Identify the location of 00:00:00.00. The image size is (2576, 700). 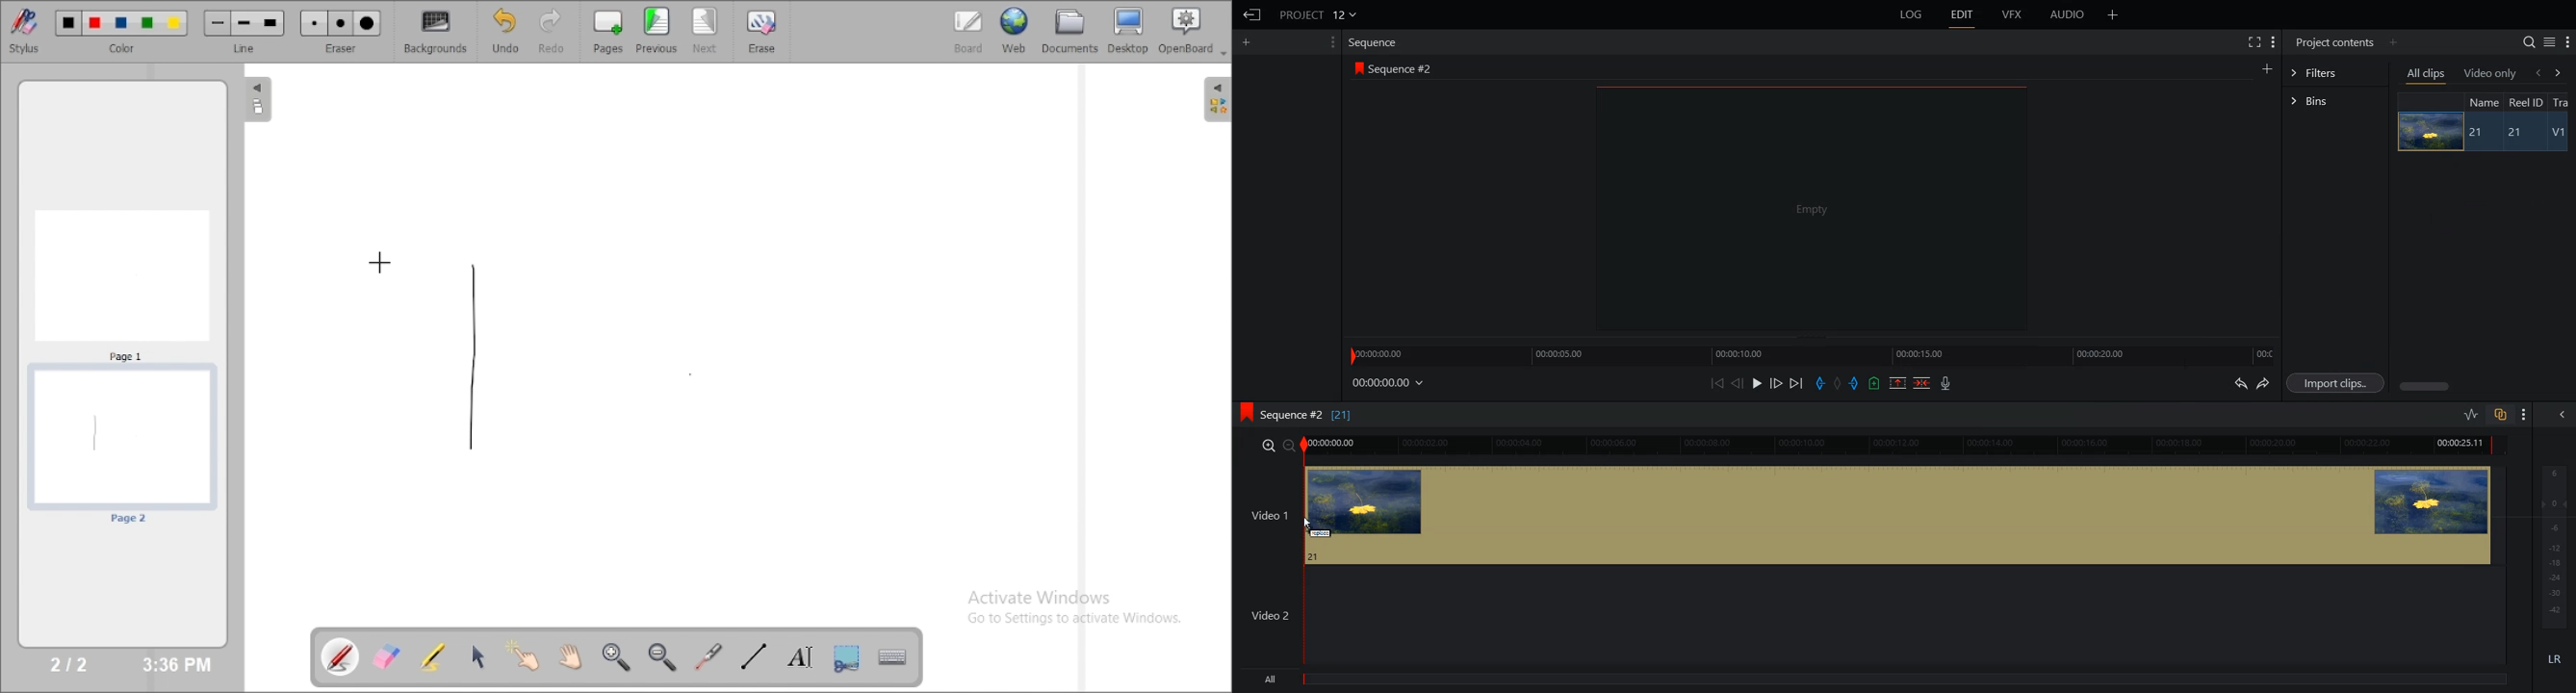
(1389, 384).